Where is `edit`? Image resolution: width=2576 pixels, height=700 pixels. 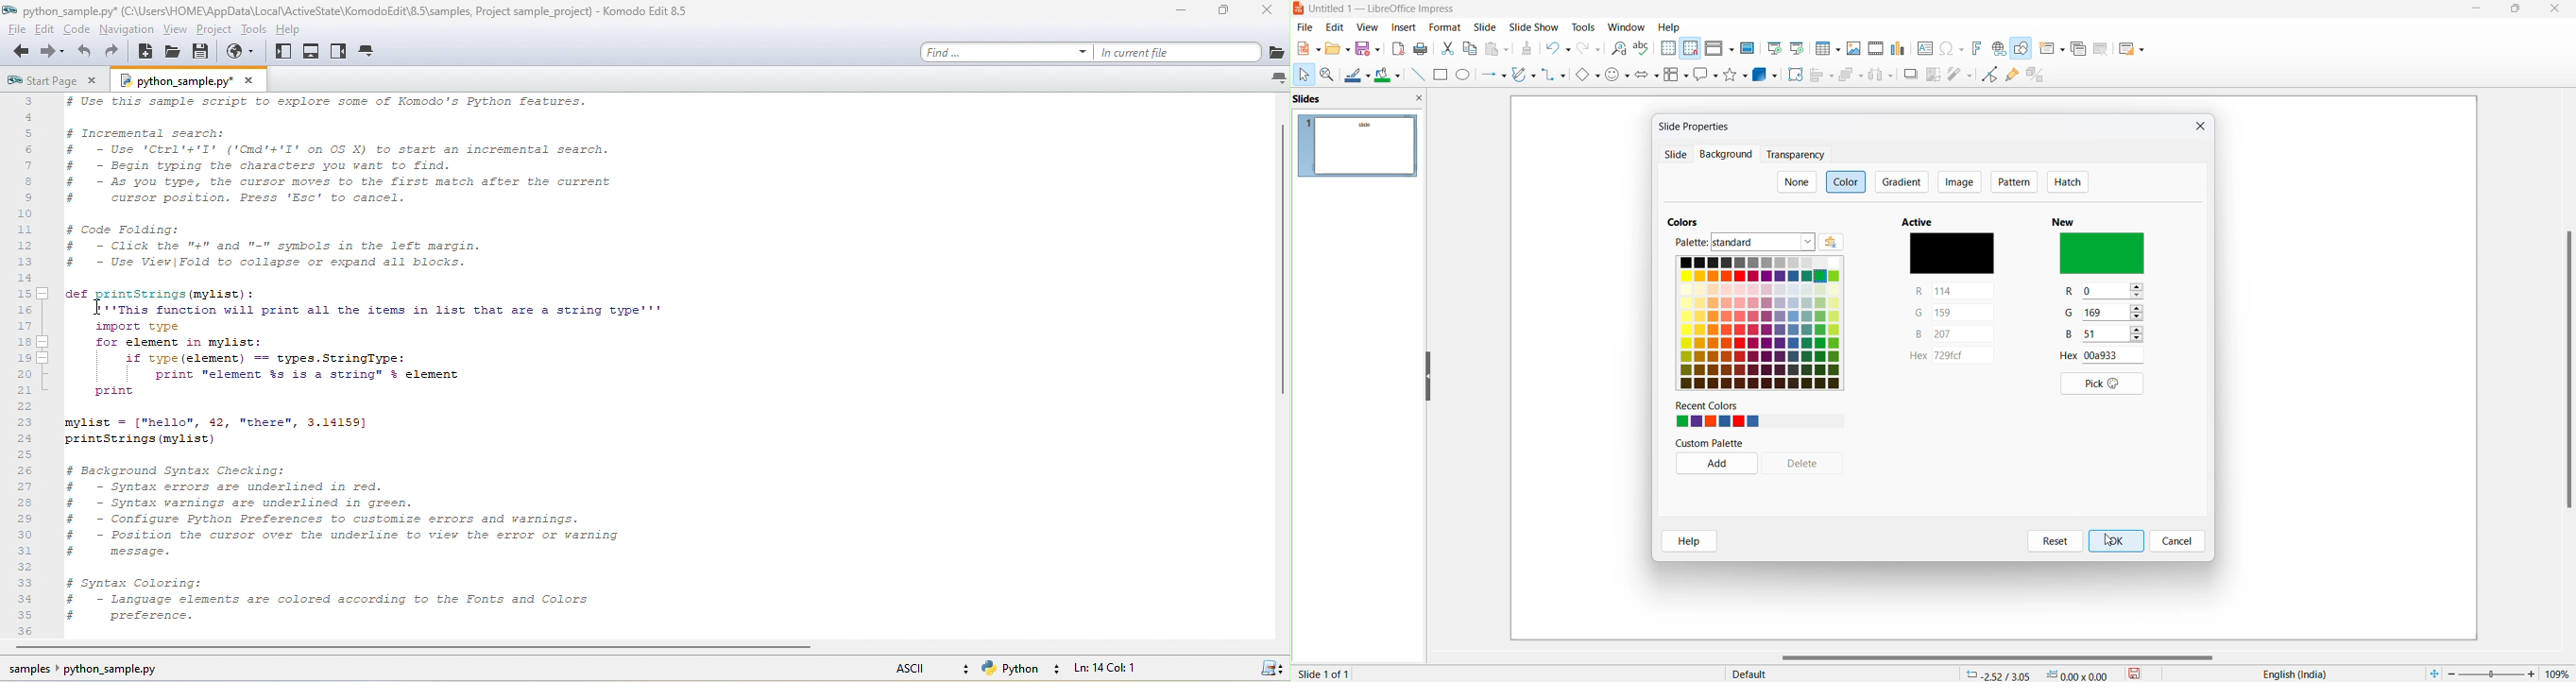
edit is located at coordinates (1336, 27).